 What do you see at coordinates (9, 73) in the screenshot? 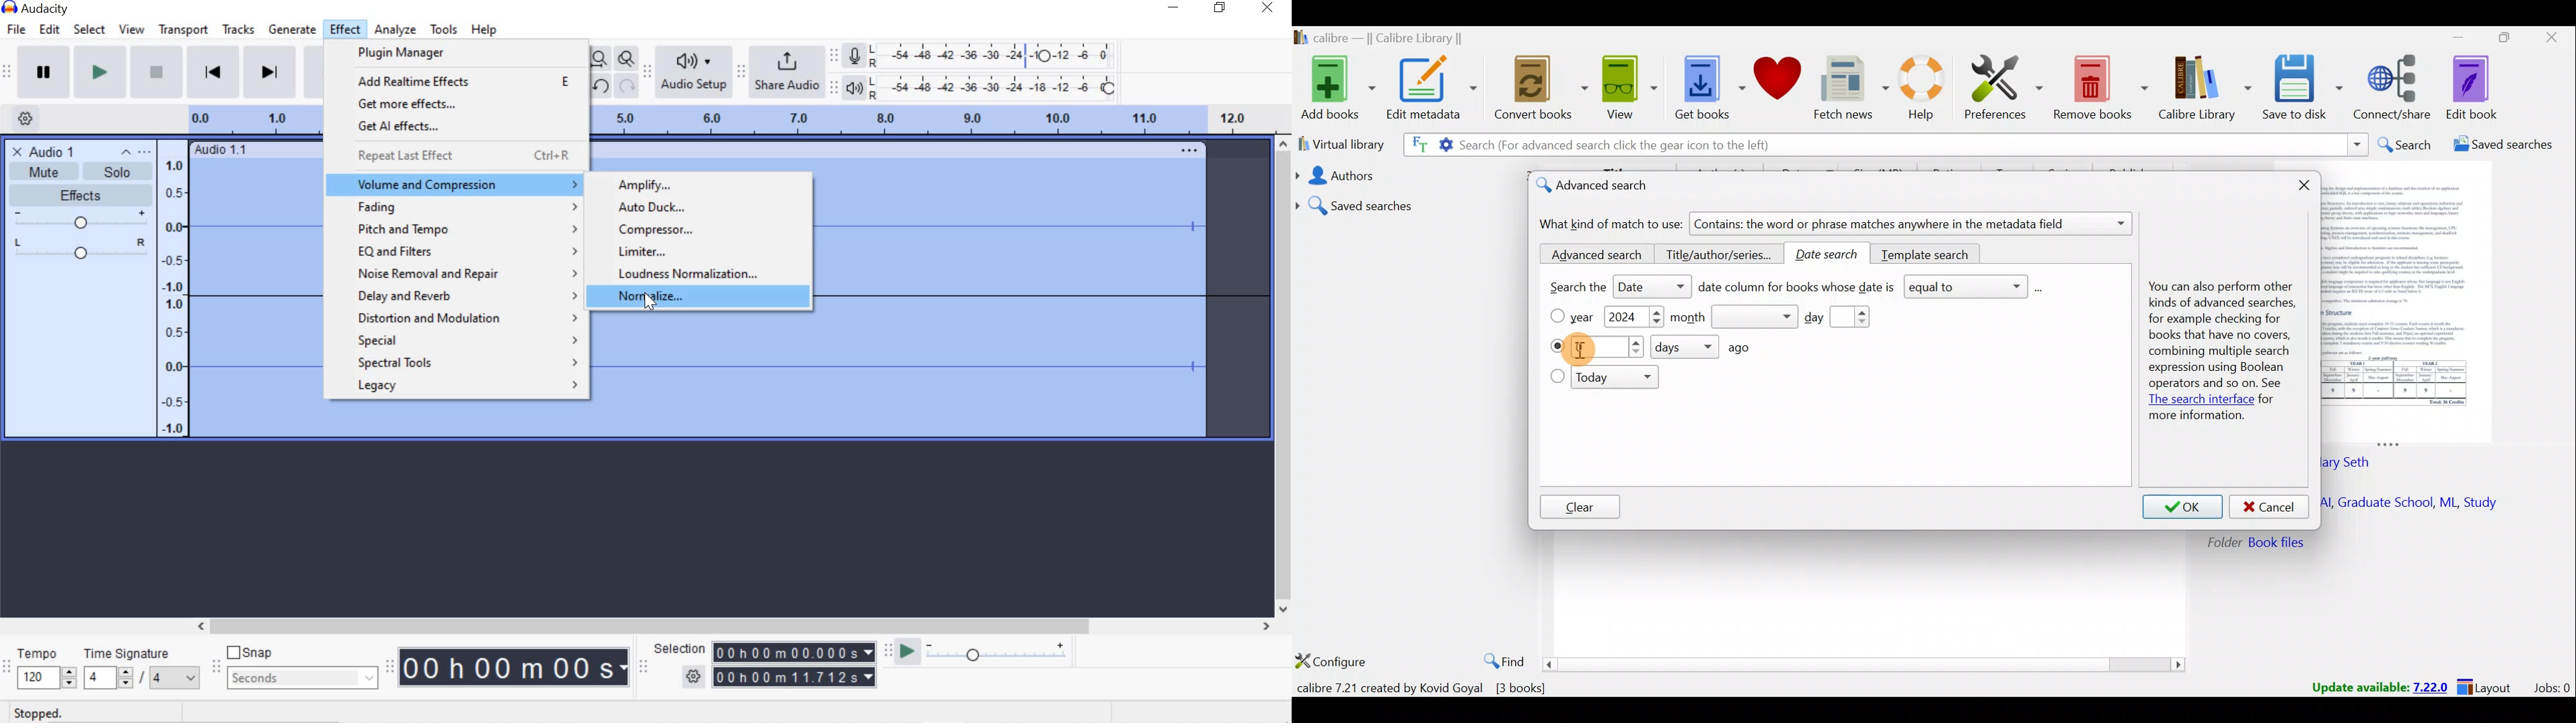
I see `Transport Toolbar` at bounding box center [9, 73].